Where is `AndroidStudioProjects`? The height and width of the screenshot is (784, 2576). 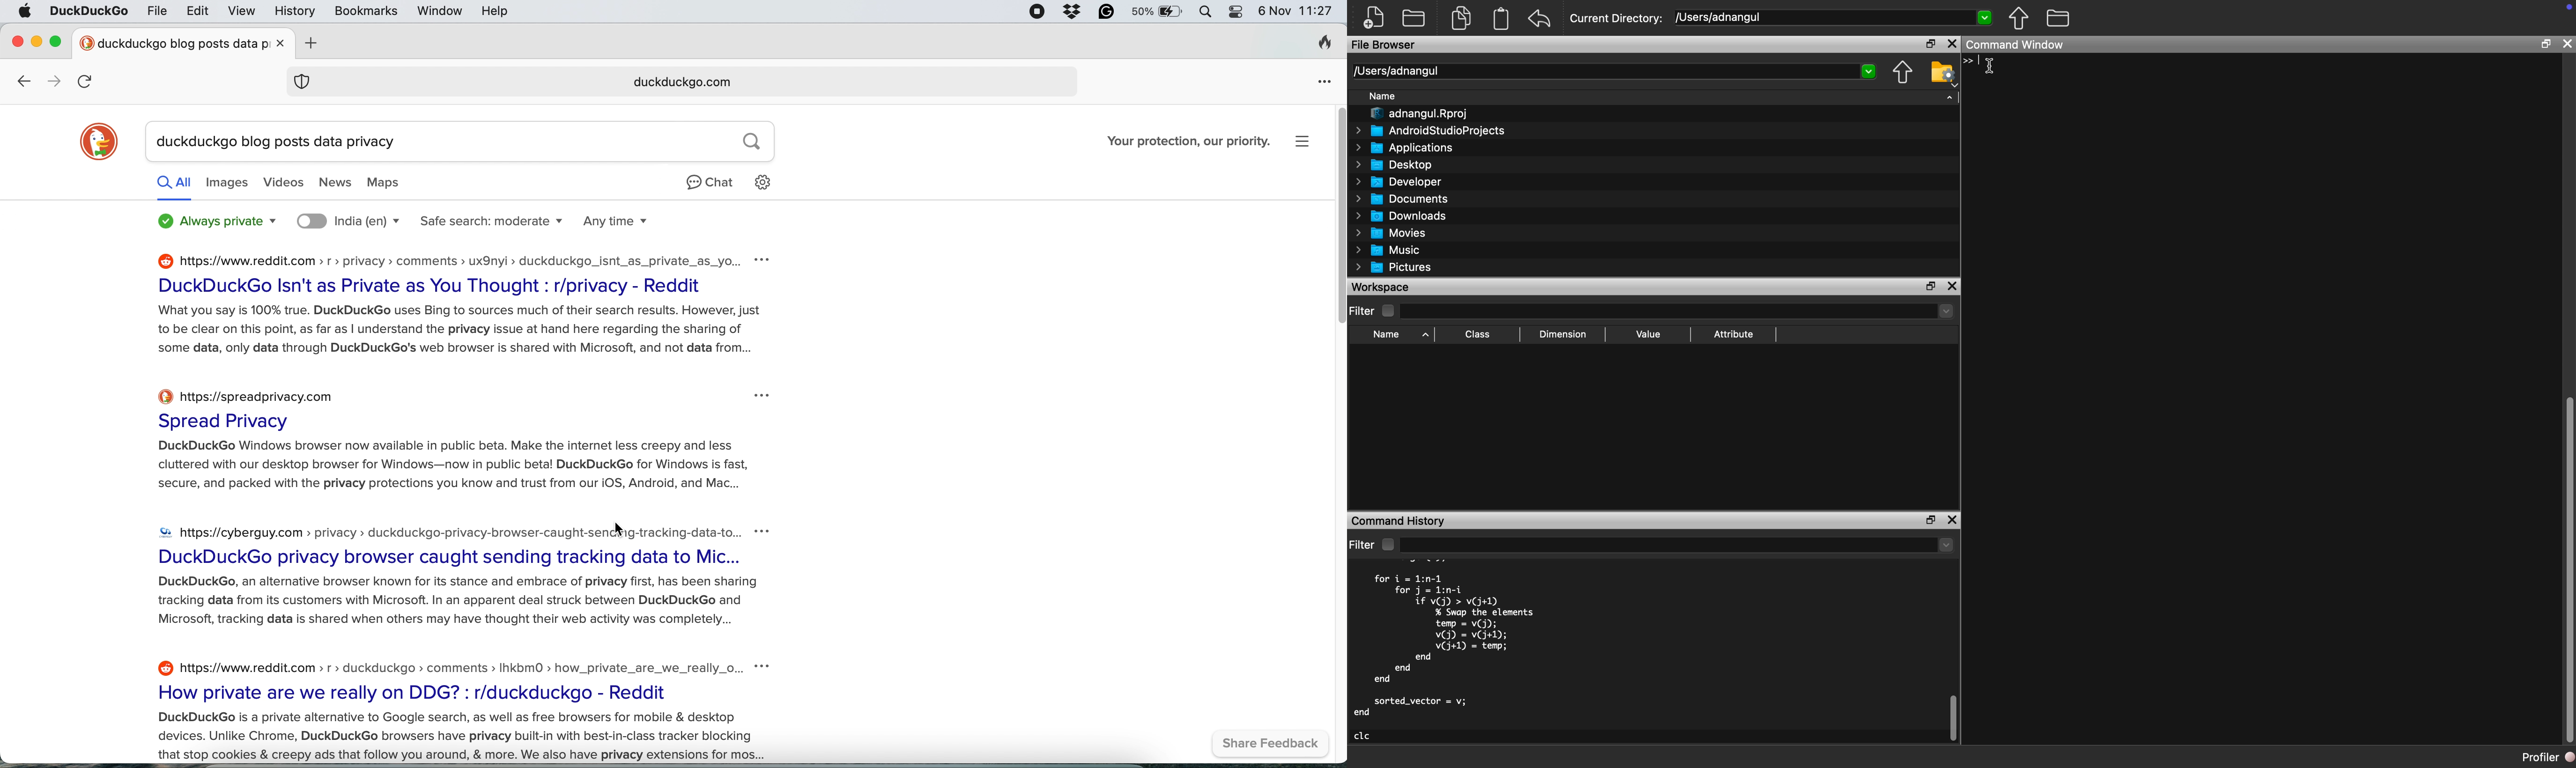
AndroidStudioProjects is located at coordinates (1429, 131).